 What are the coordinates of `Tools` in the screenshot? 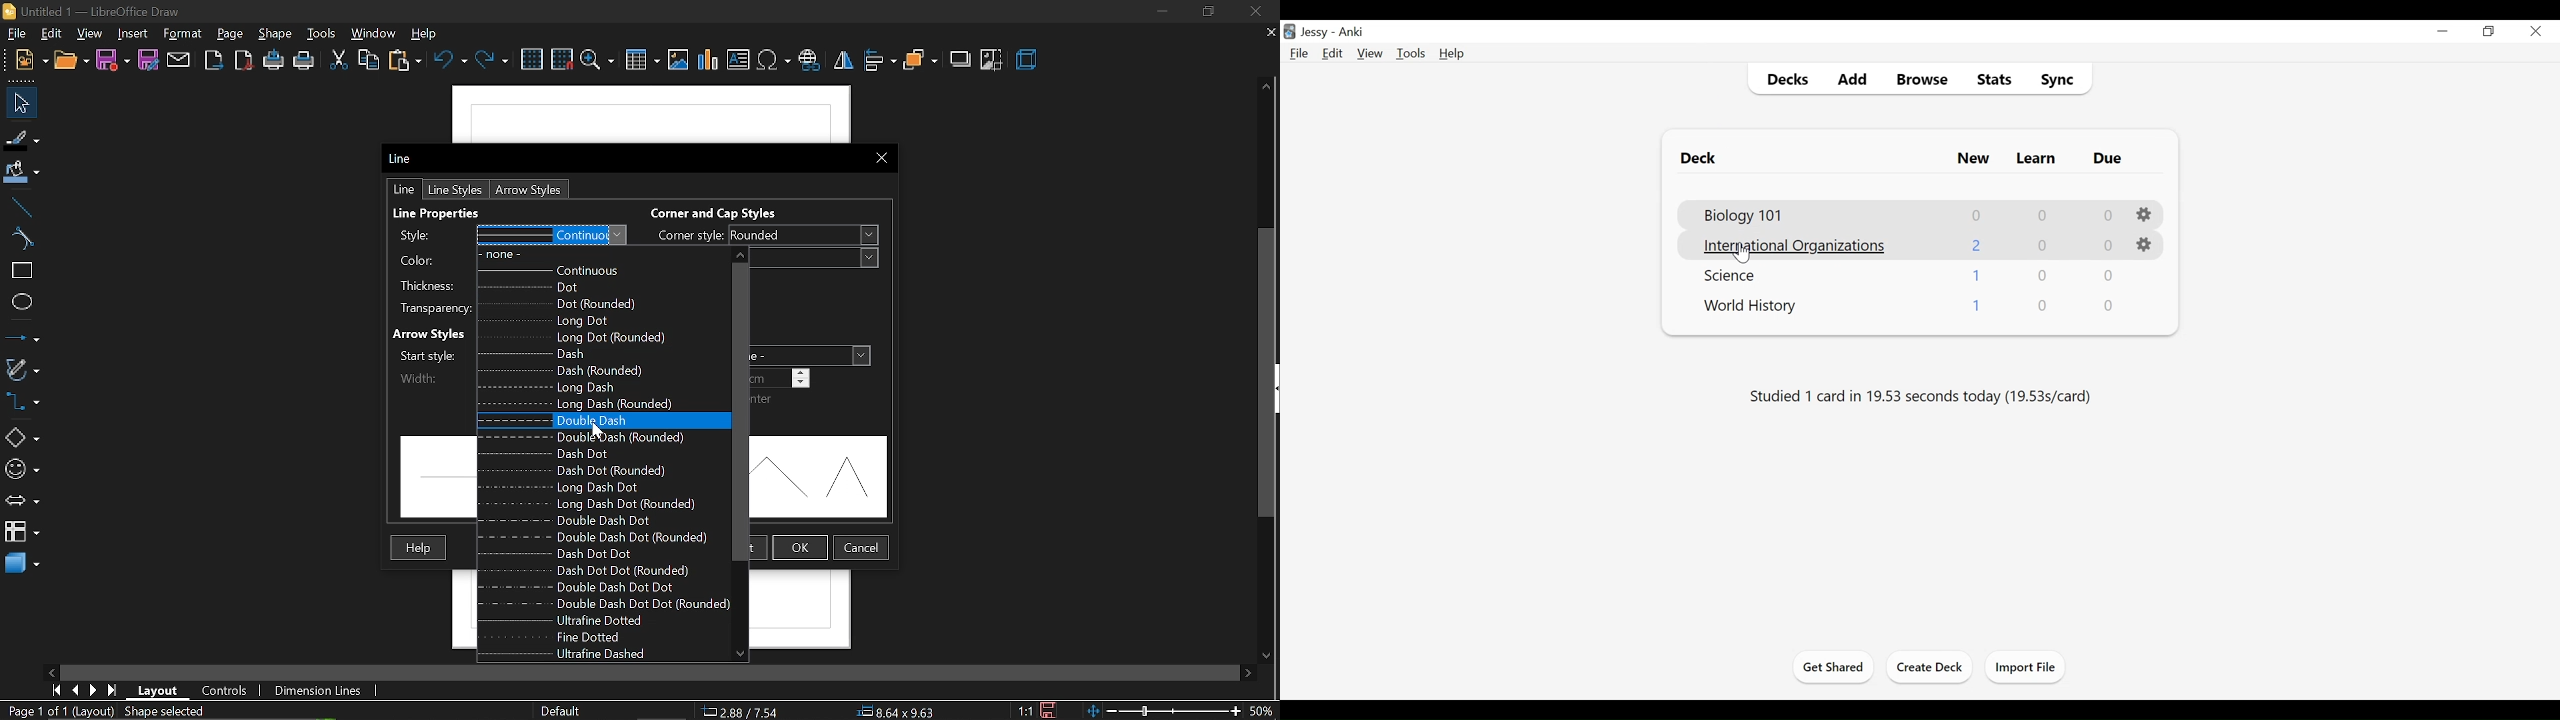 It's located at (1413, 53).